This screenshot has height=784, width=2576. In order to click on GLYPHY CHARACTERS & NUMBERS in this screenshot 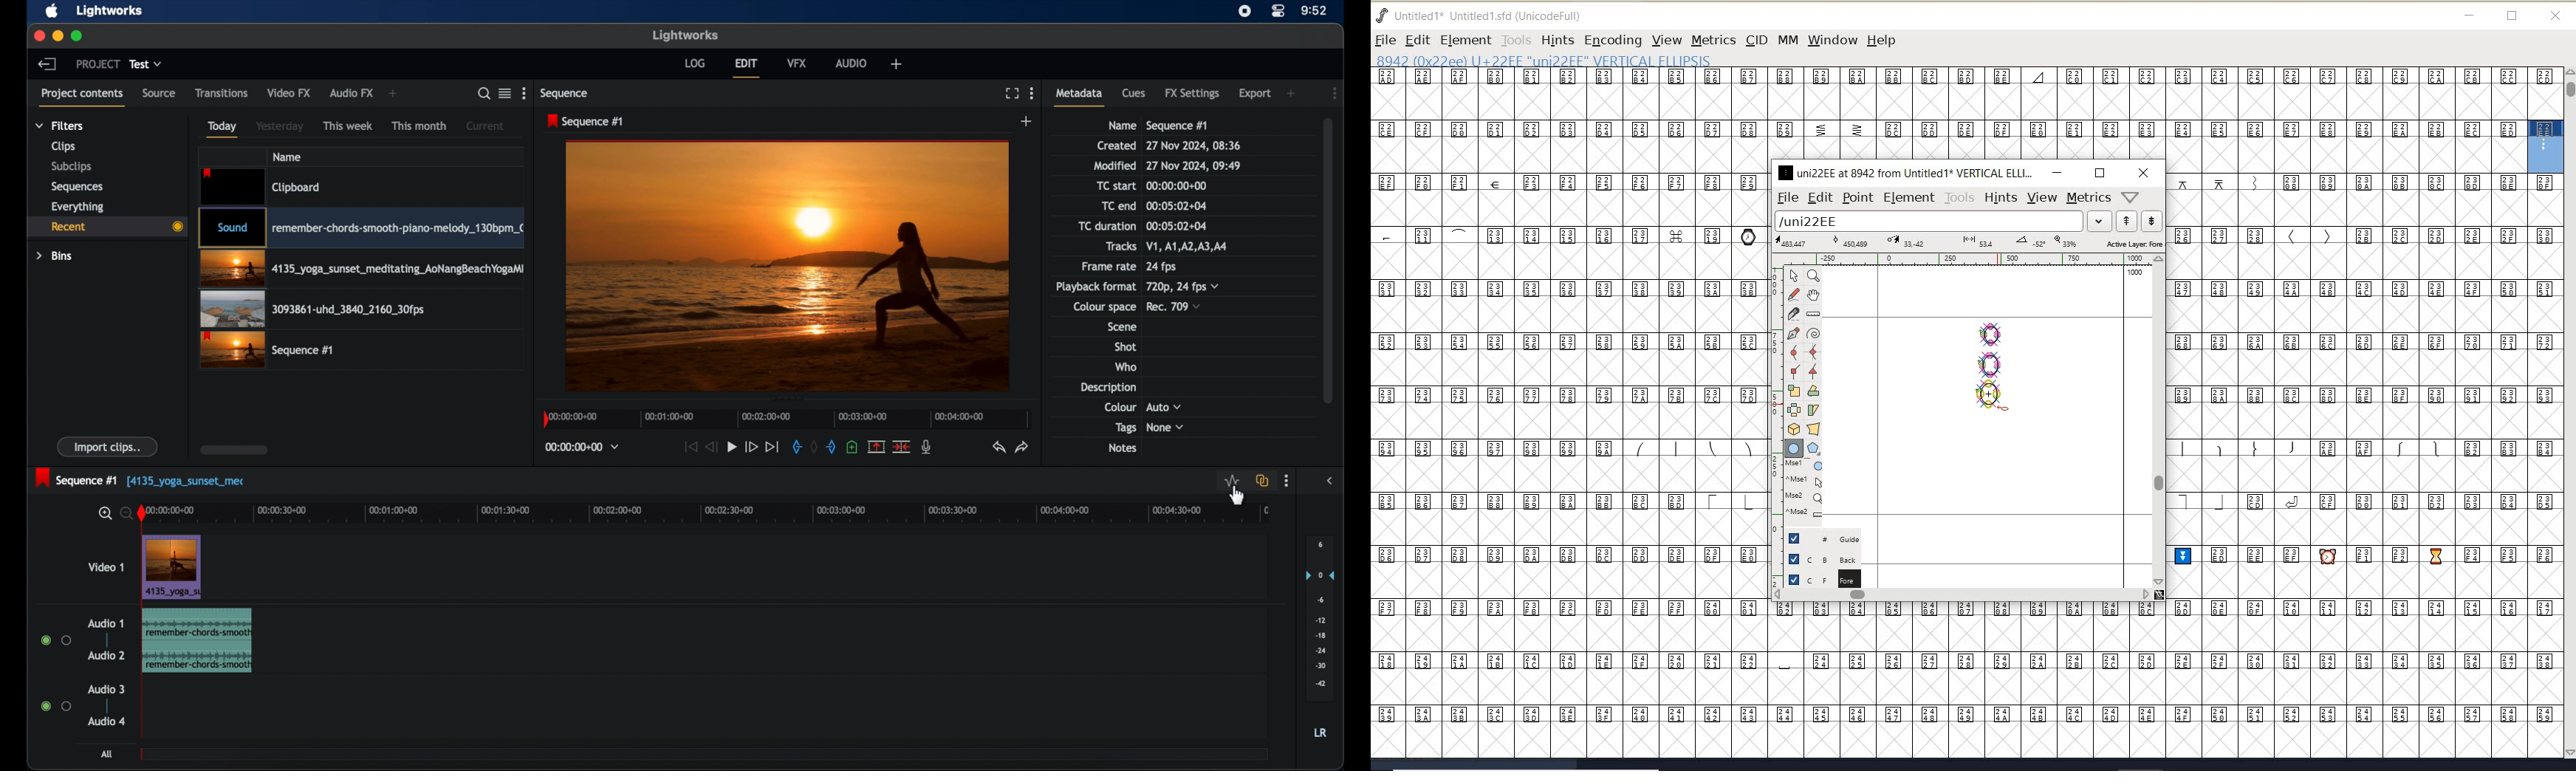, I will do `click(1948, 114)`.